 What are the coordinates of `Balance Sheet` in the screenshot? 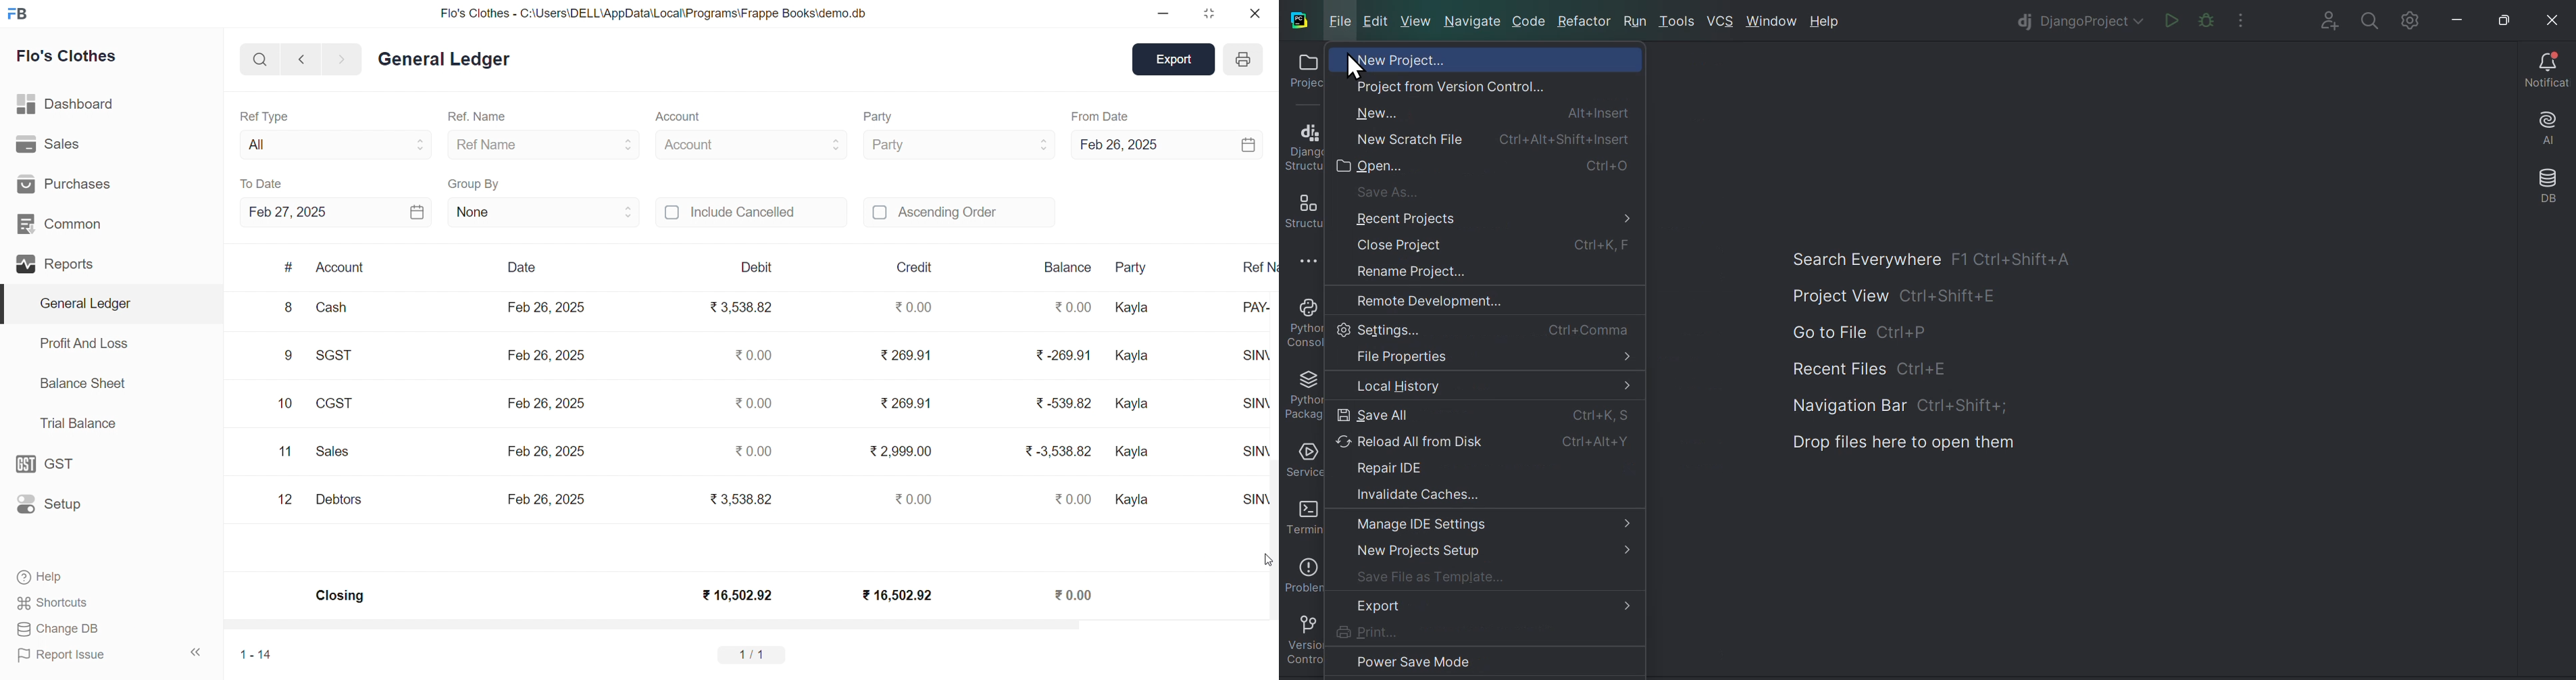 It's located at (84, 383).